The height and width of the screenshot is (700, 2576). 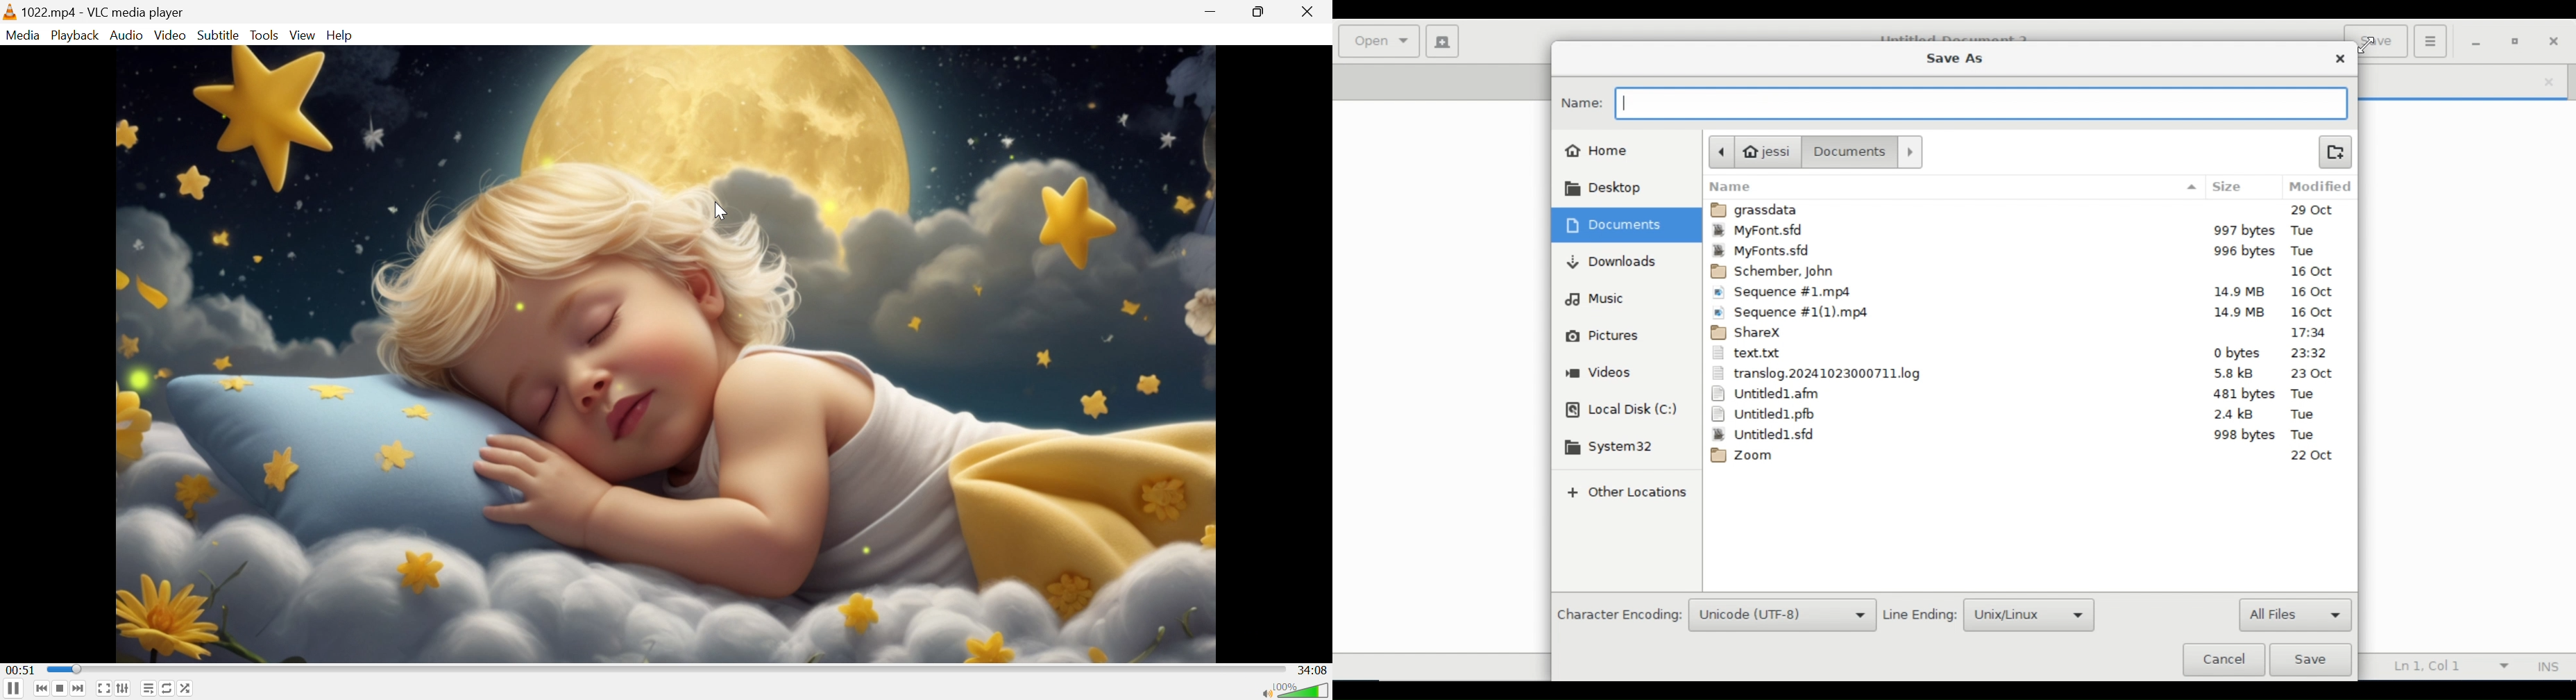 I want to click on translog.2024102410323000711.log 5.8kB 23Oct, so click(x=2025, y=373).